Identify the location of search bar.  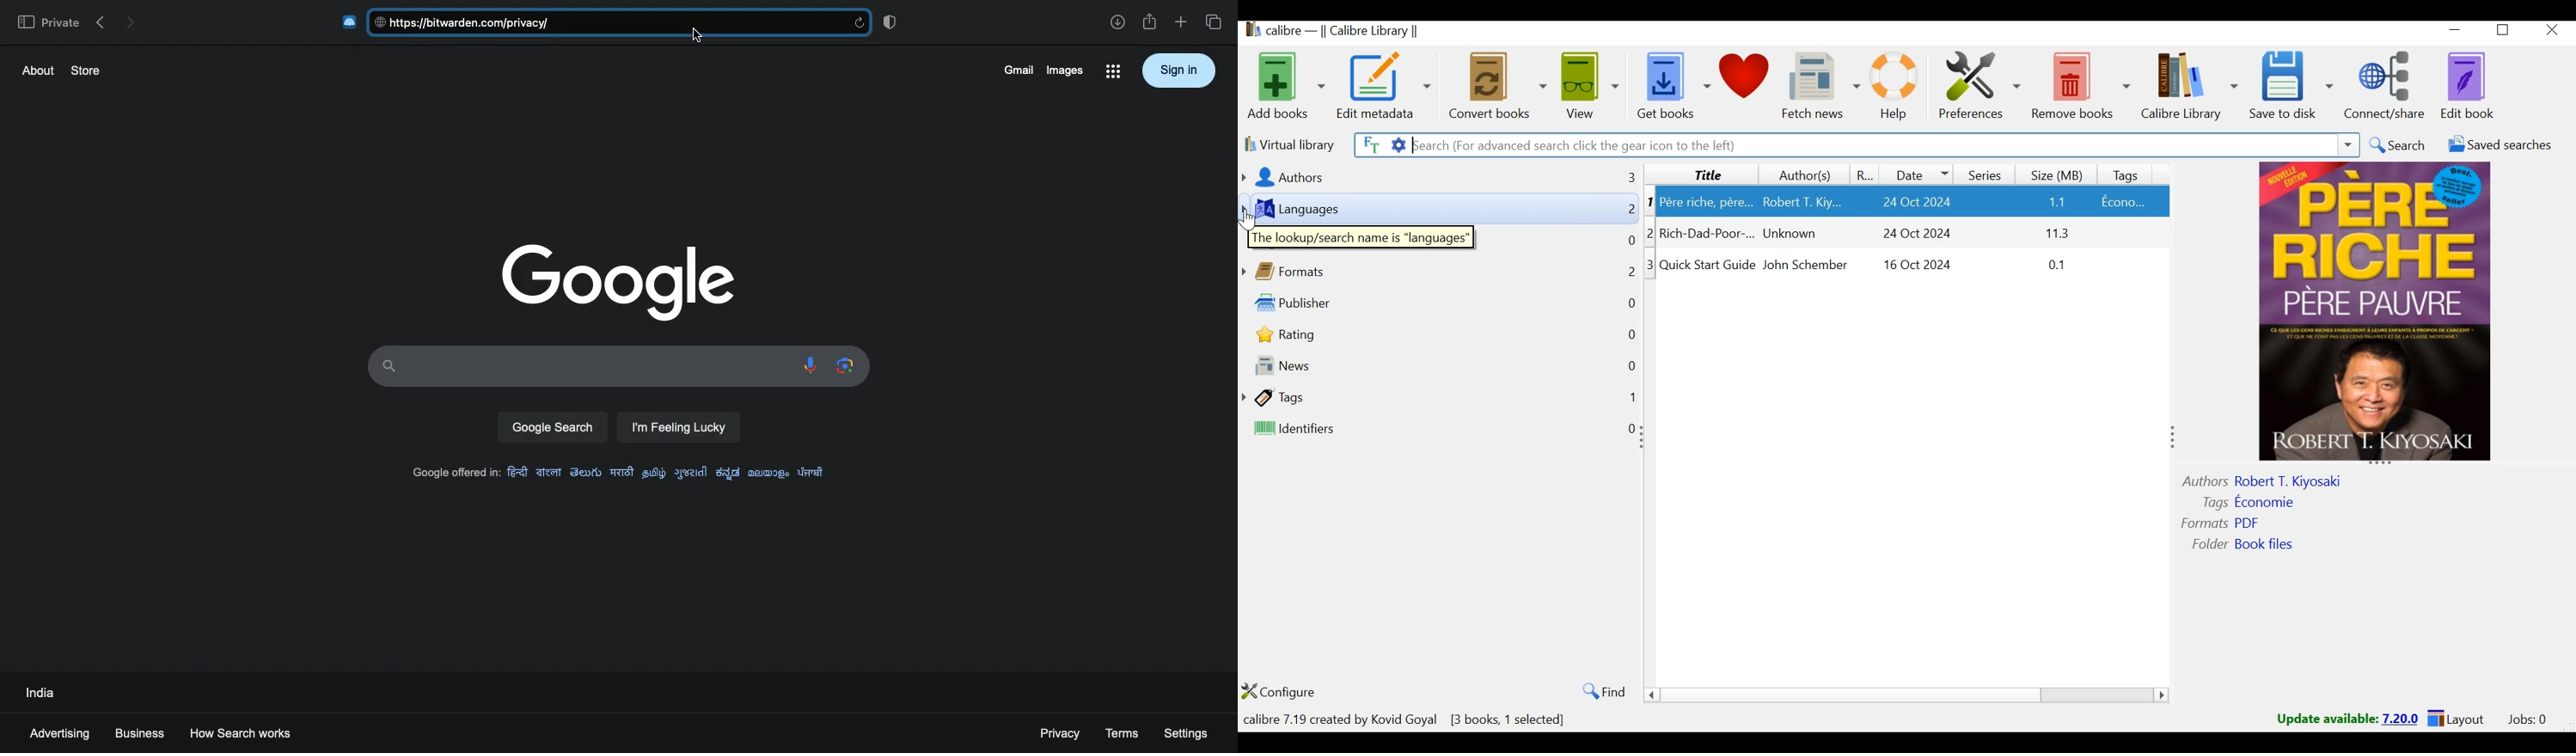
(579, 364).